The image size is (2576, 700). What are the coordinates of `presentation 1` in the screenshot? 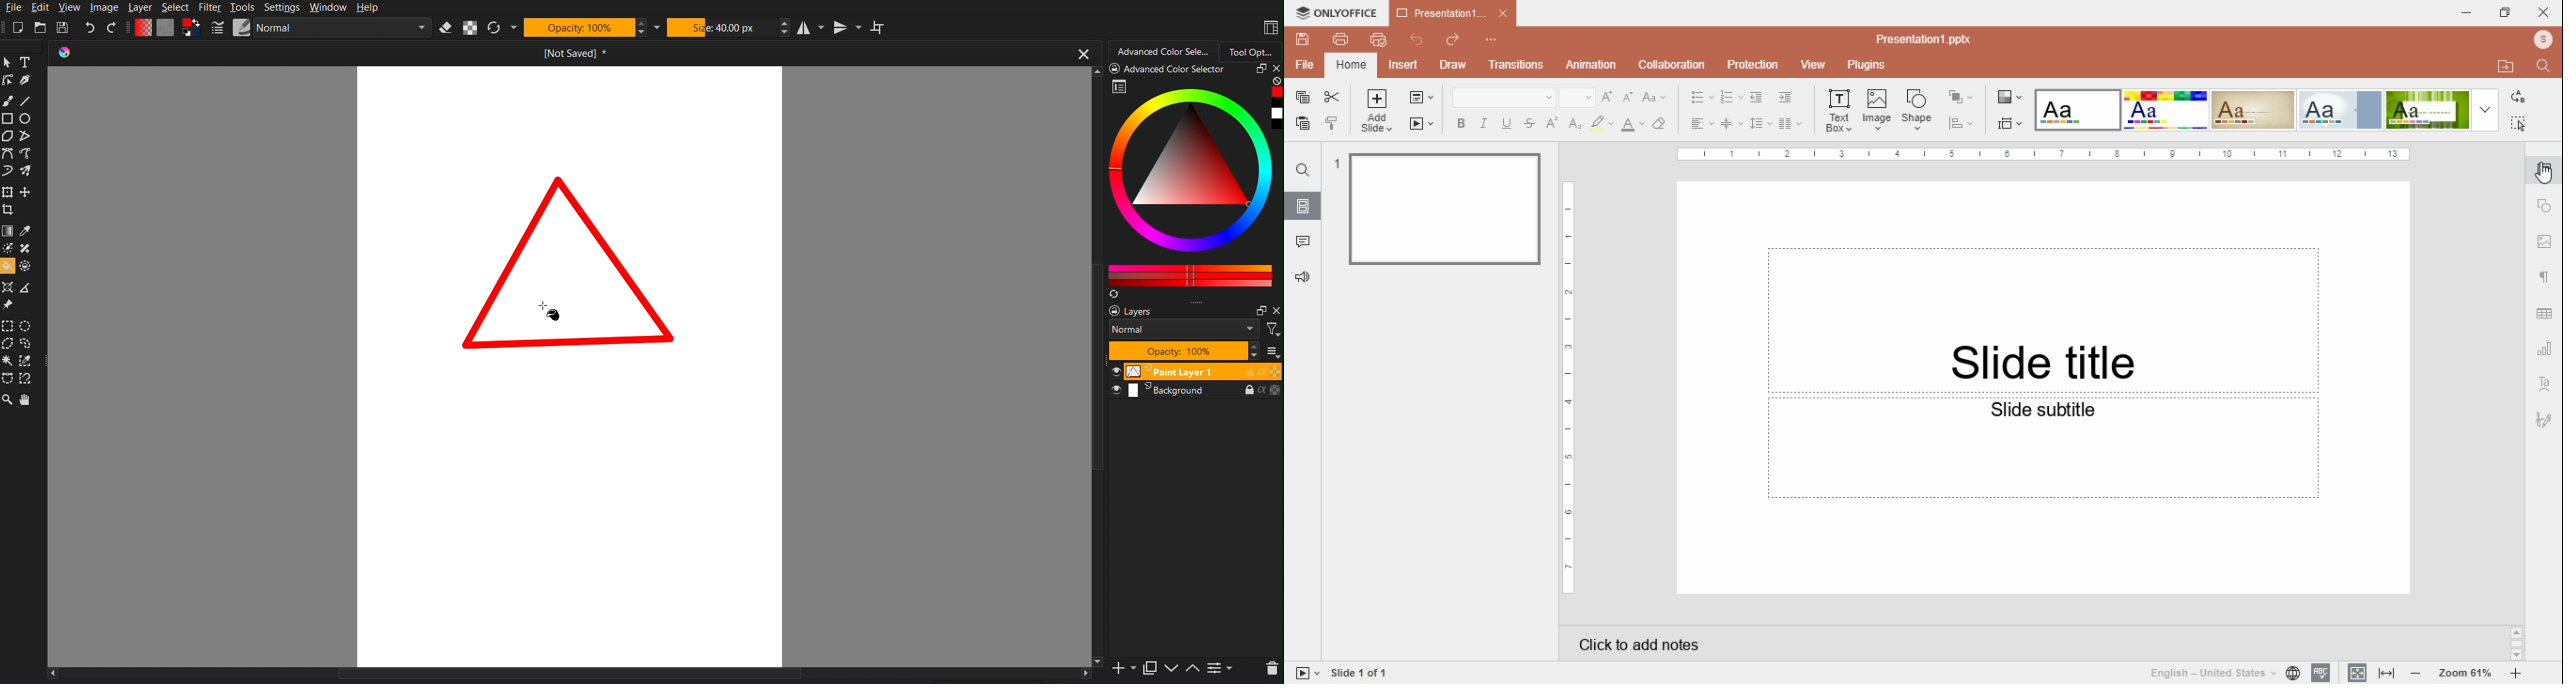 It's located at (1452, 16).